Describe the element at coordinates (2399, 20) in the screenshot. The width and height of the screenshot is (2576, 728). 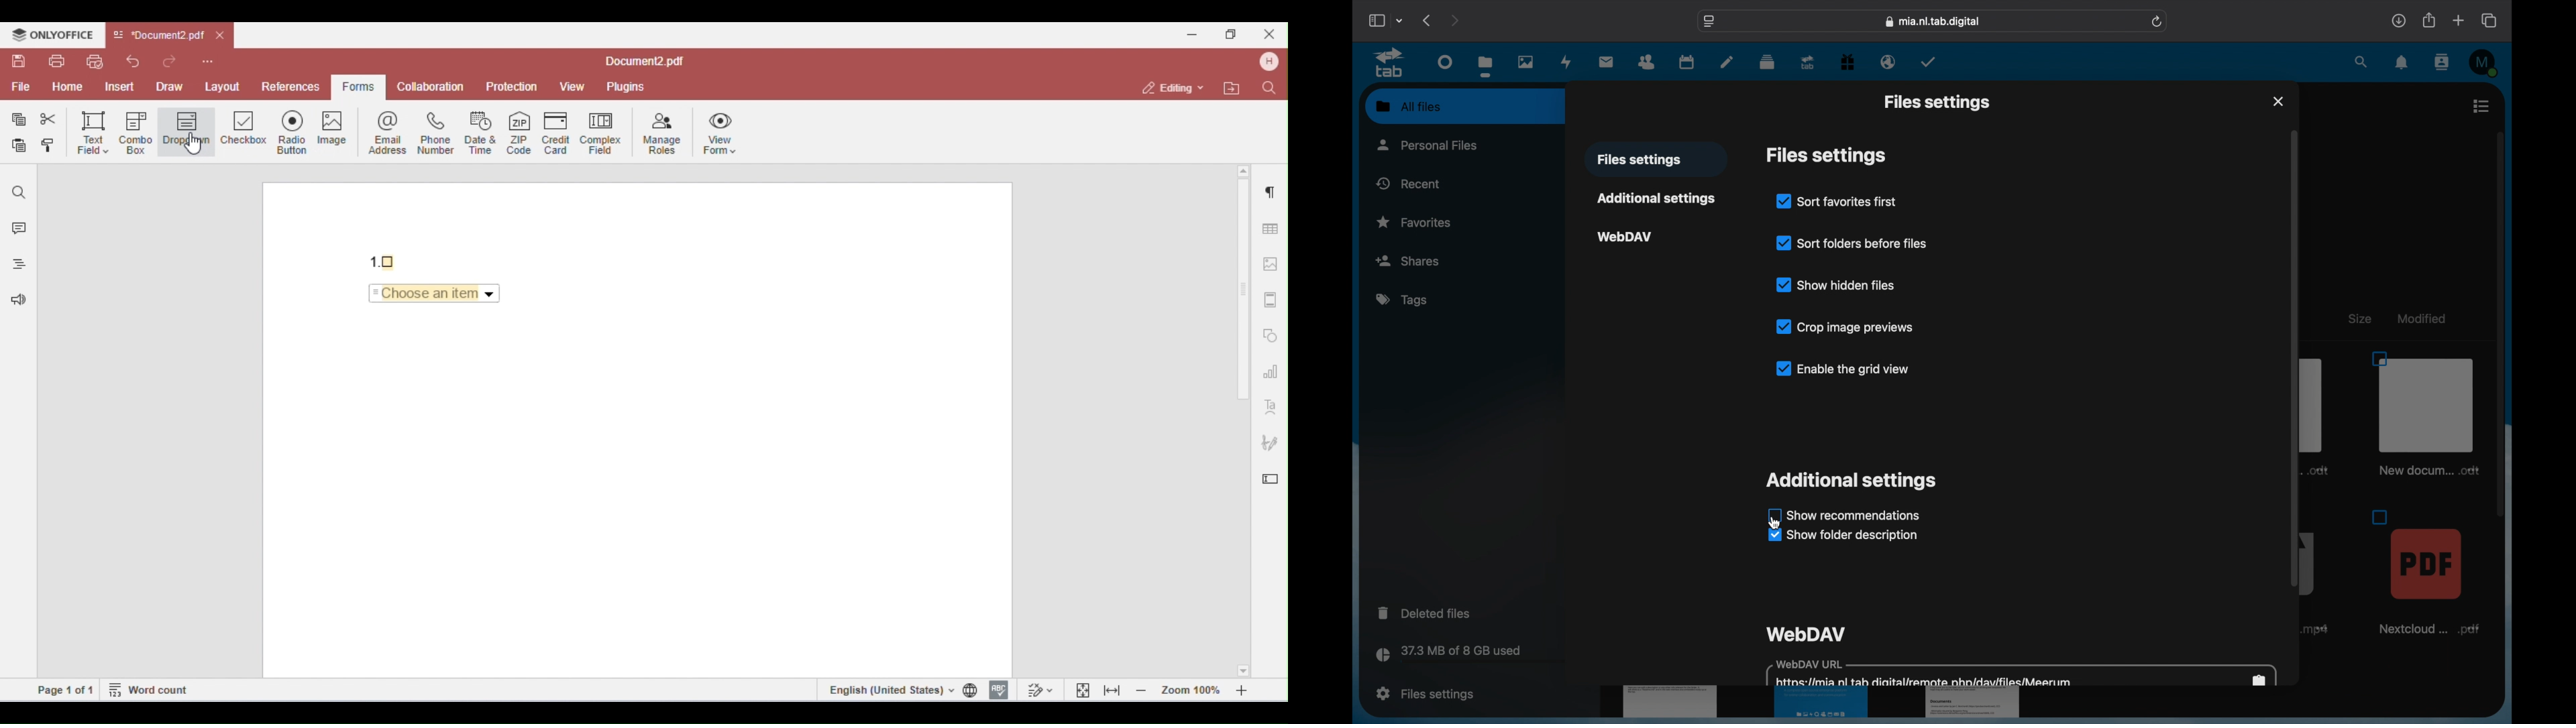
I see `downloads` at that location.